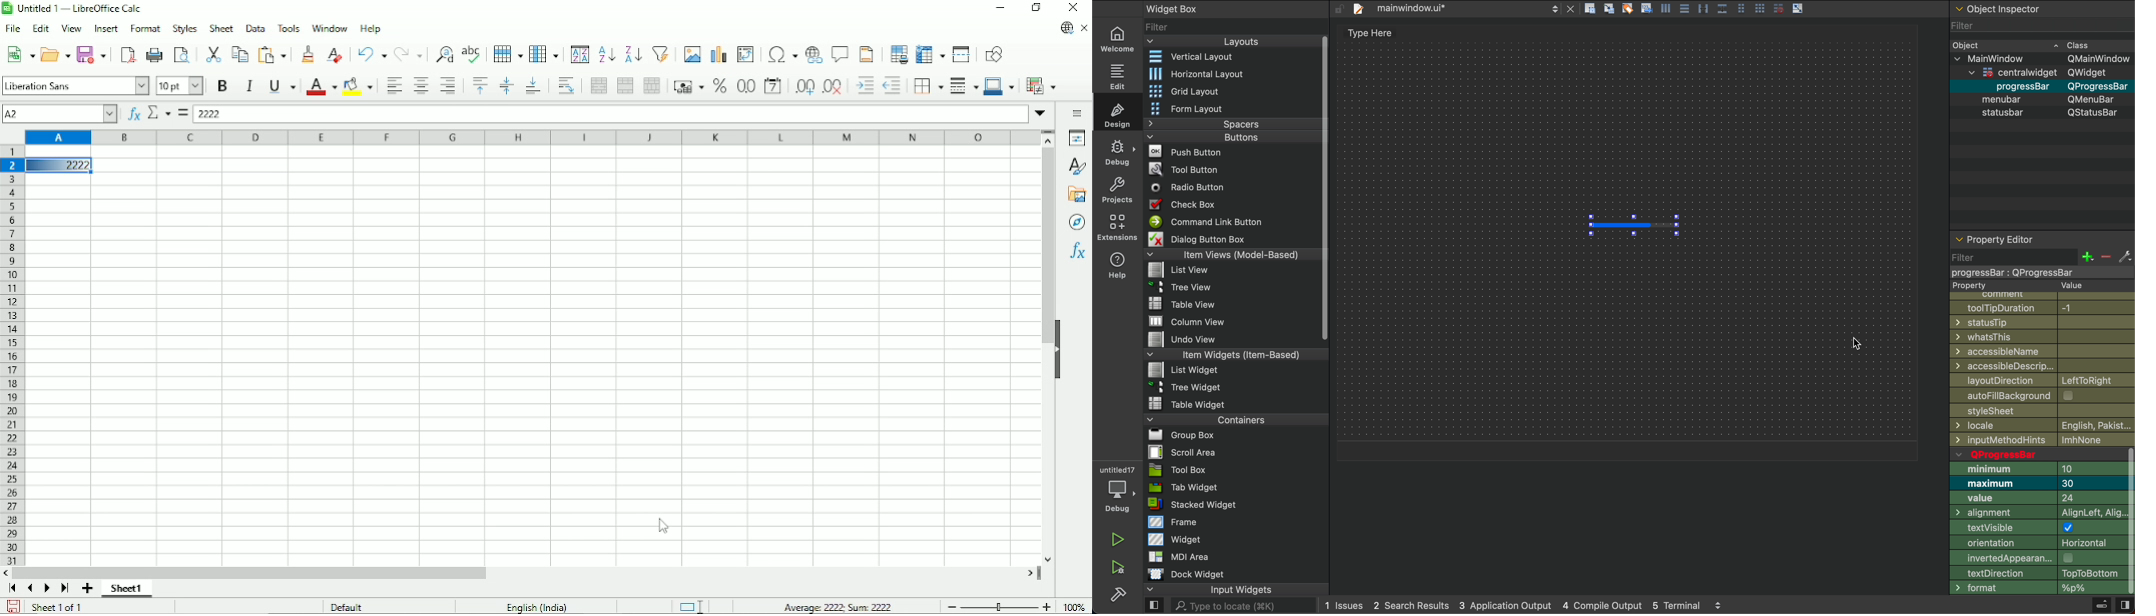 This screenshot has height=616, width=2156. Describe the element at coordinates (1119, 595) in the screenshot. I see `build` at that location.